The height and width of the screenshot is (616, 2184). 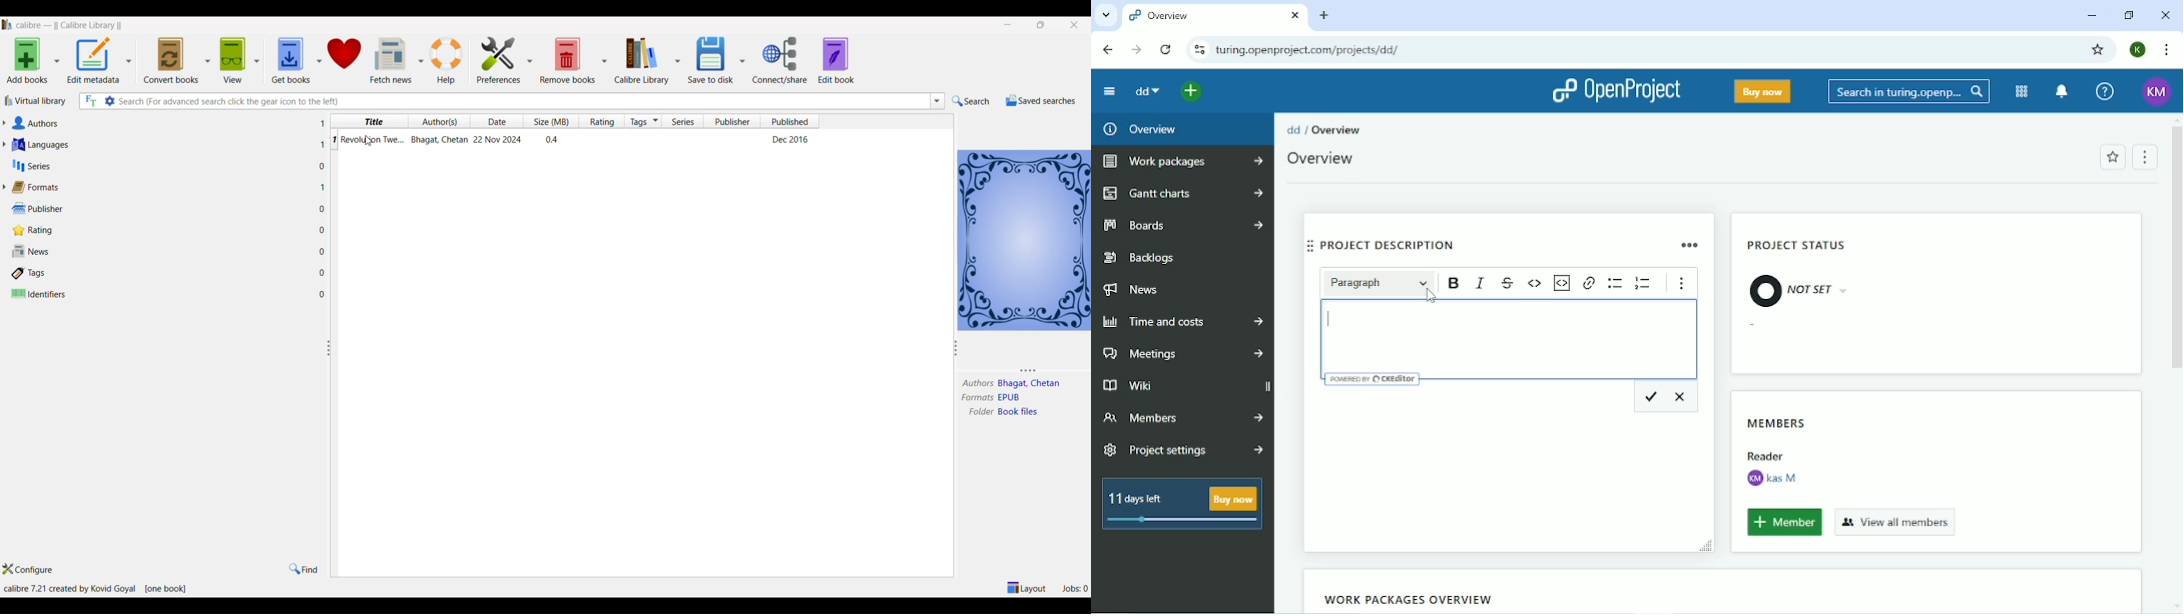 What do you see at coordinates (37, 103) in the screenshot?
I see `virtual library` at bounding box center [37, 103].